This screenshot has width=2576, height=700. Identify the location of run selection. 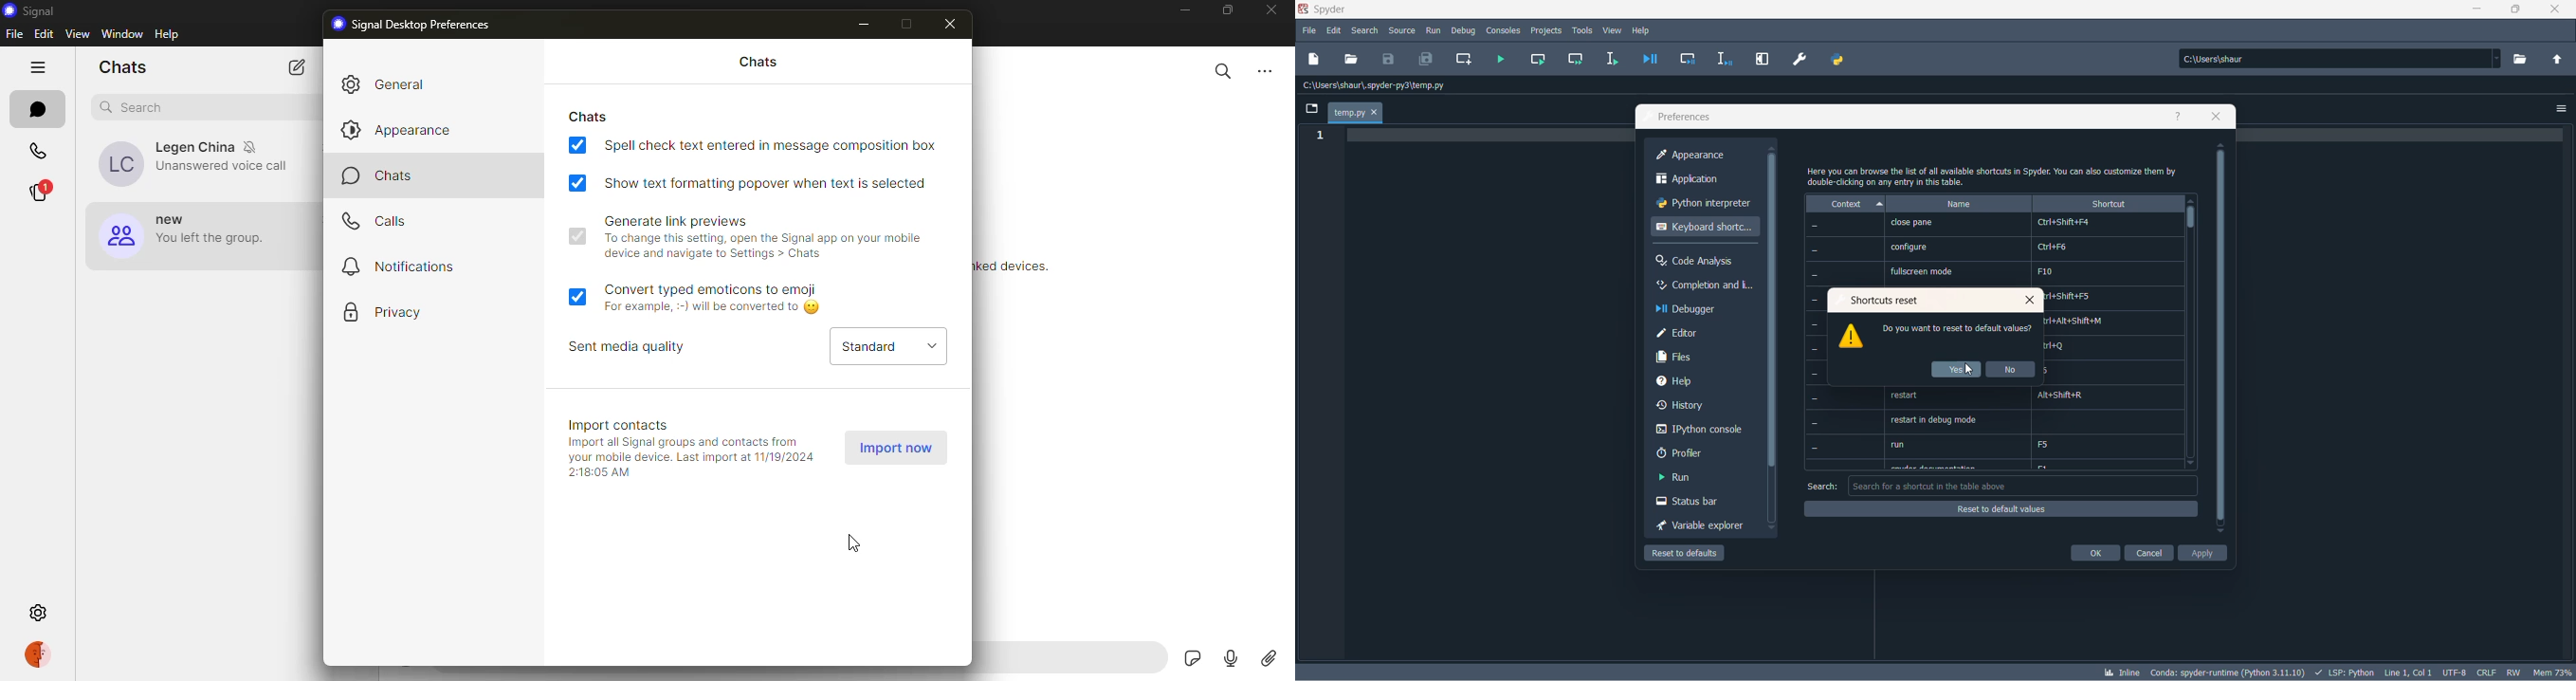
(1611, 58).